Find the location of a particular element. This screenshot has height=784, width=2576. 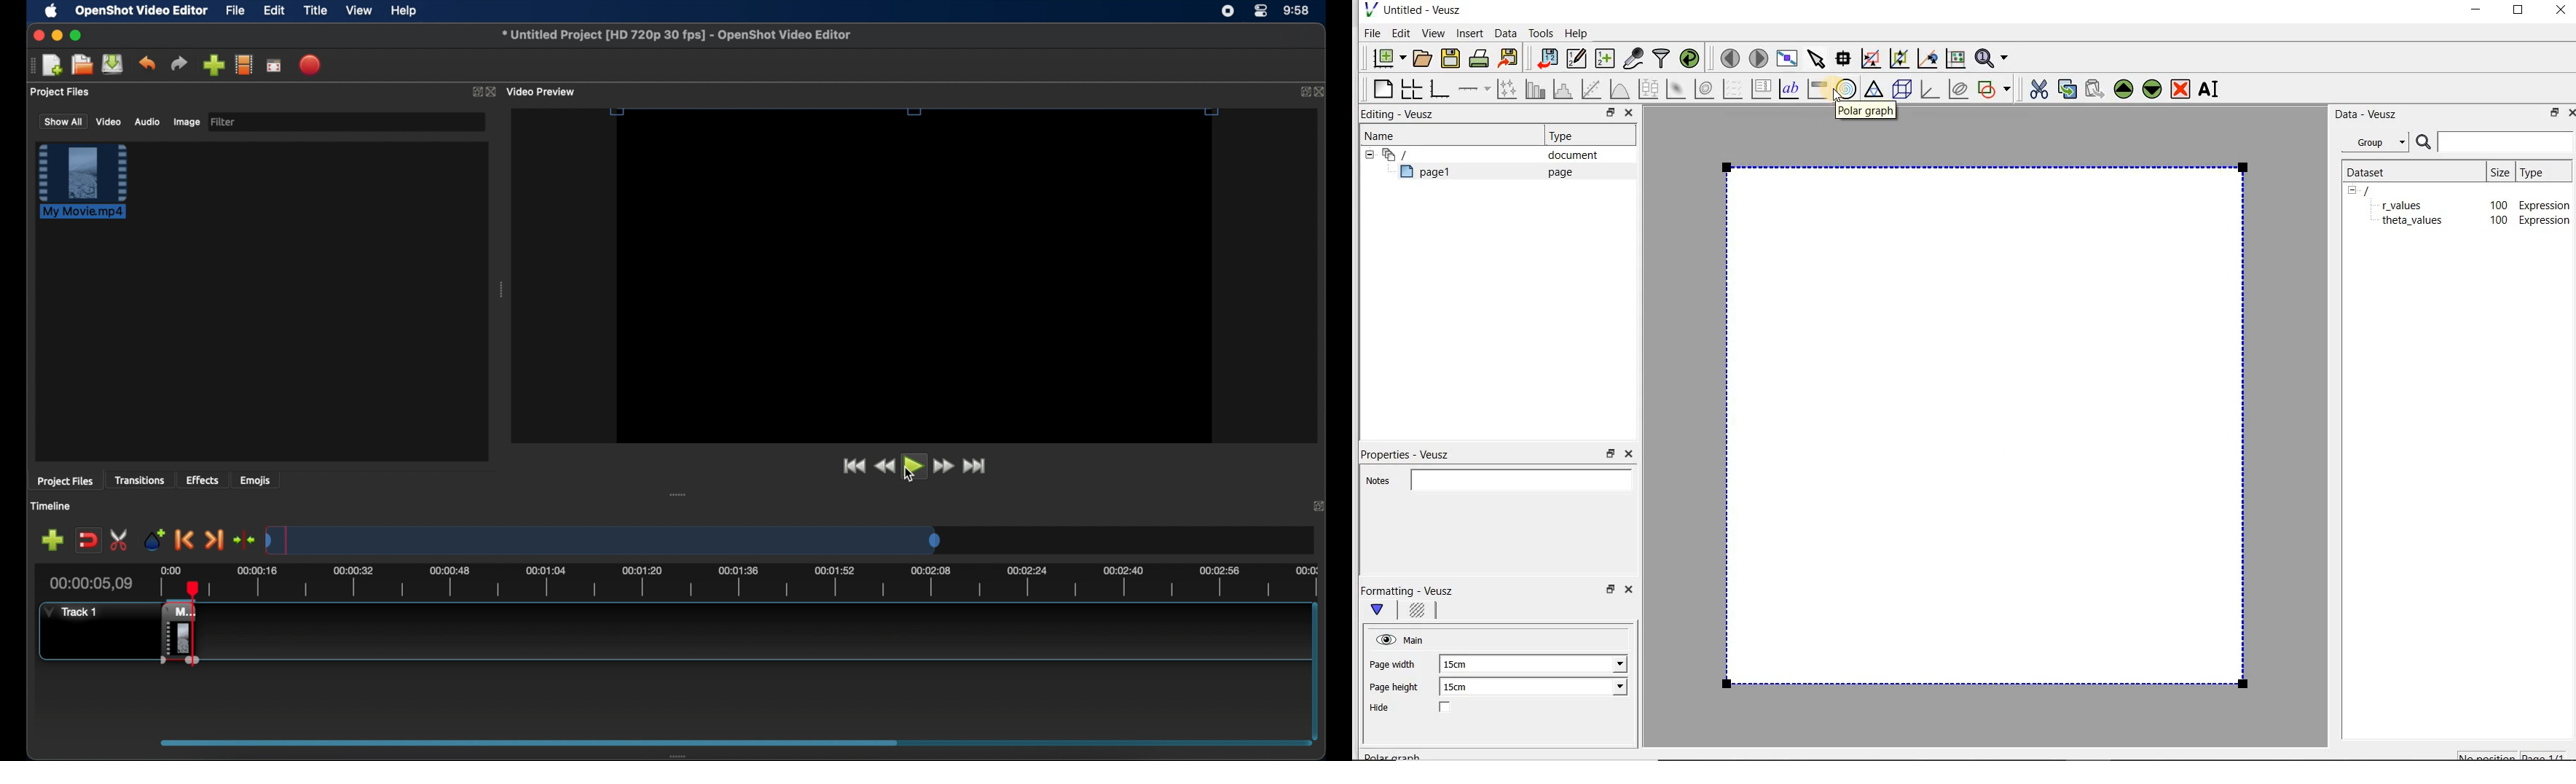

Close is located at coordinates (2569, 112).